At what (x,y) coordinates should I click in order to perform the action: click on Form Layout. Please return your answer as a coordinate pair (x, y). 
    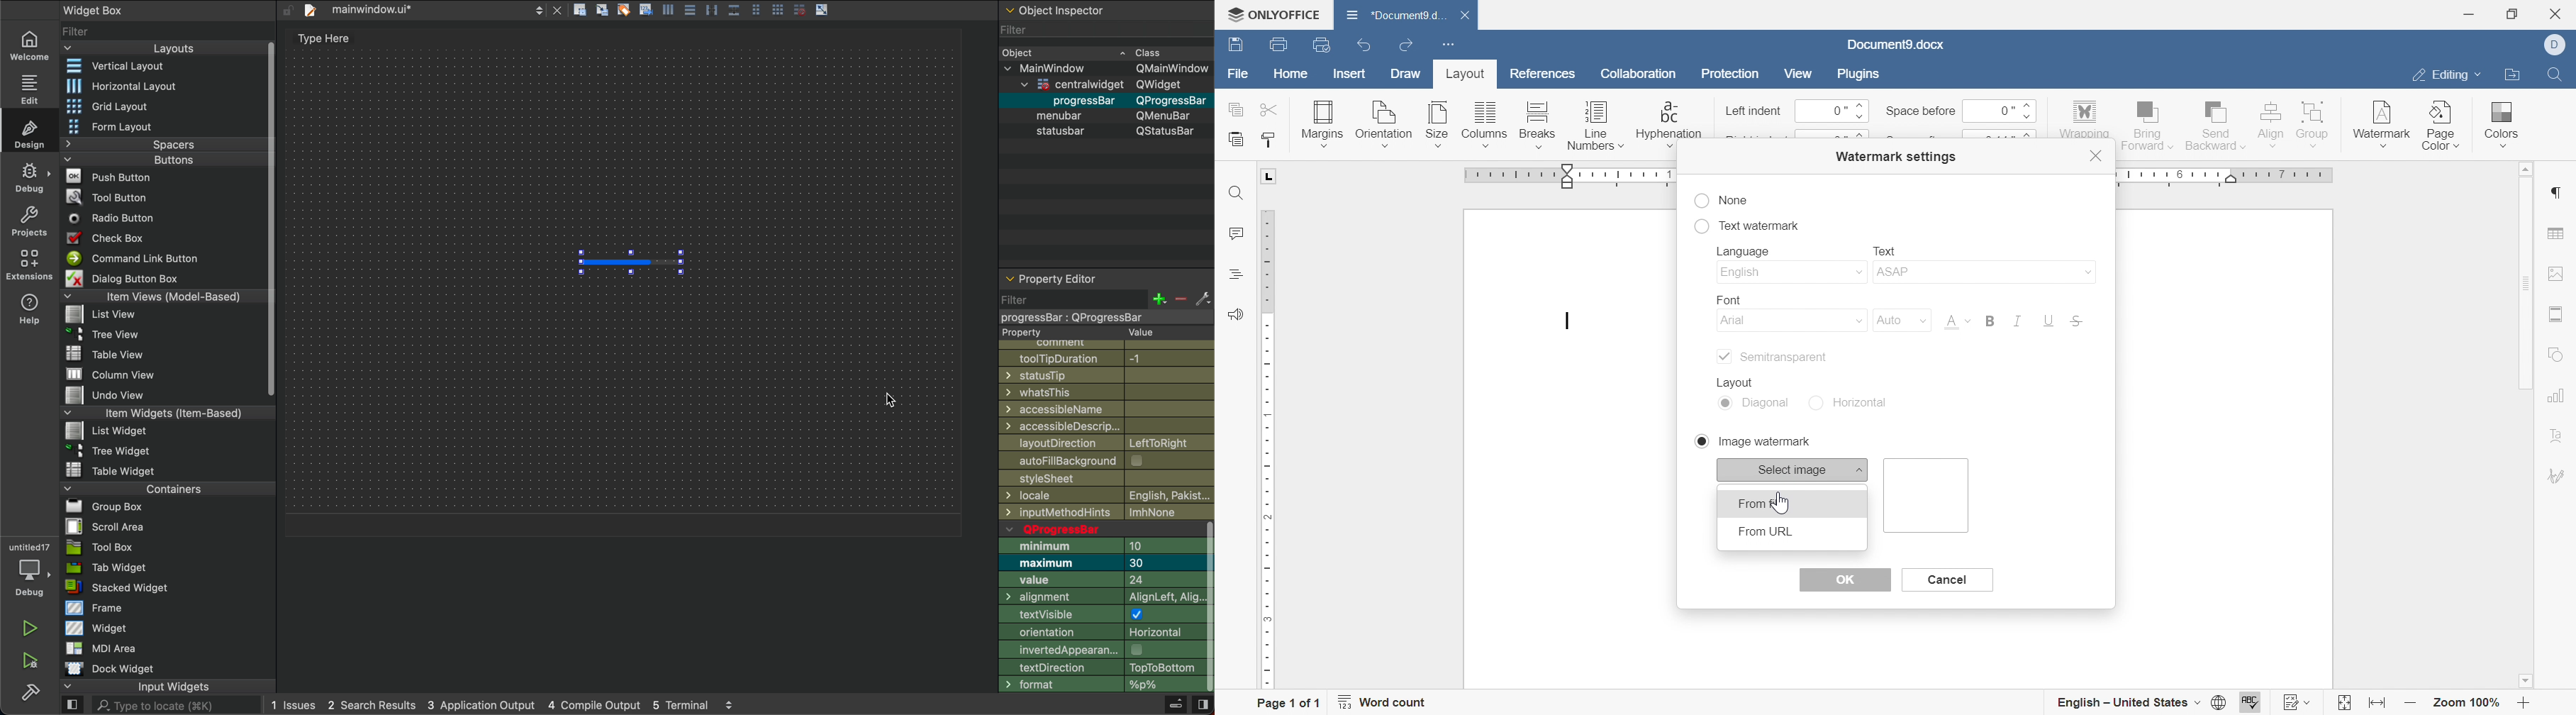
    Looking at the image, I should click on (122, 127).